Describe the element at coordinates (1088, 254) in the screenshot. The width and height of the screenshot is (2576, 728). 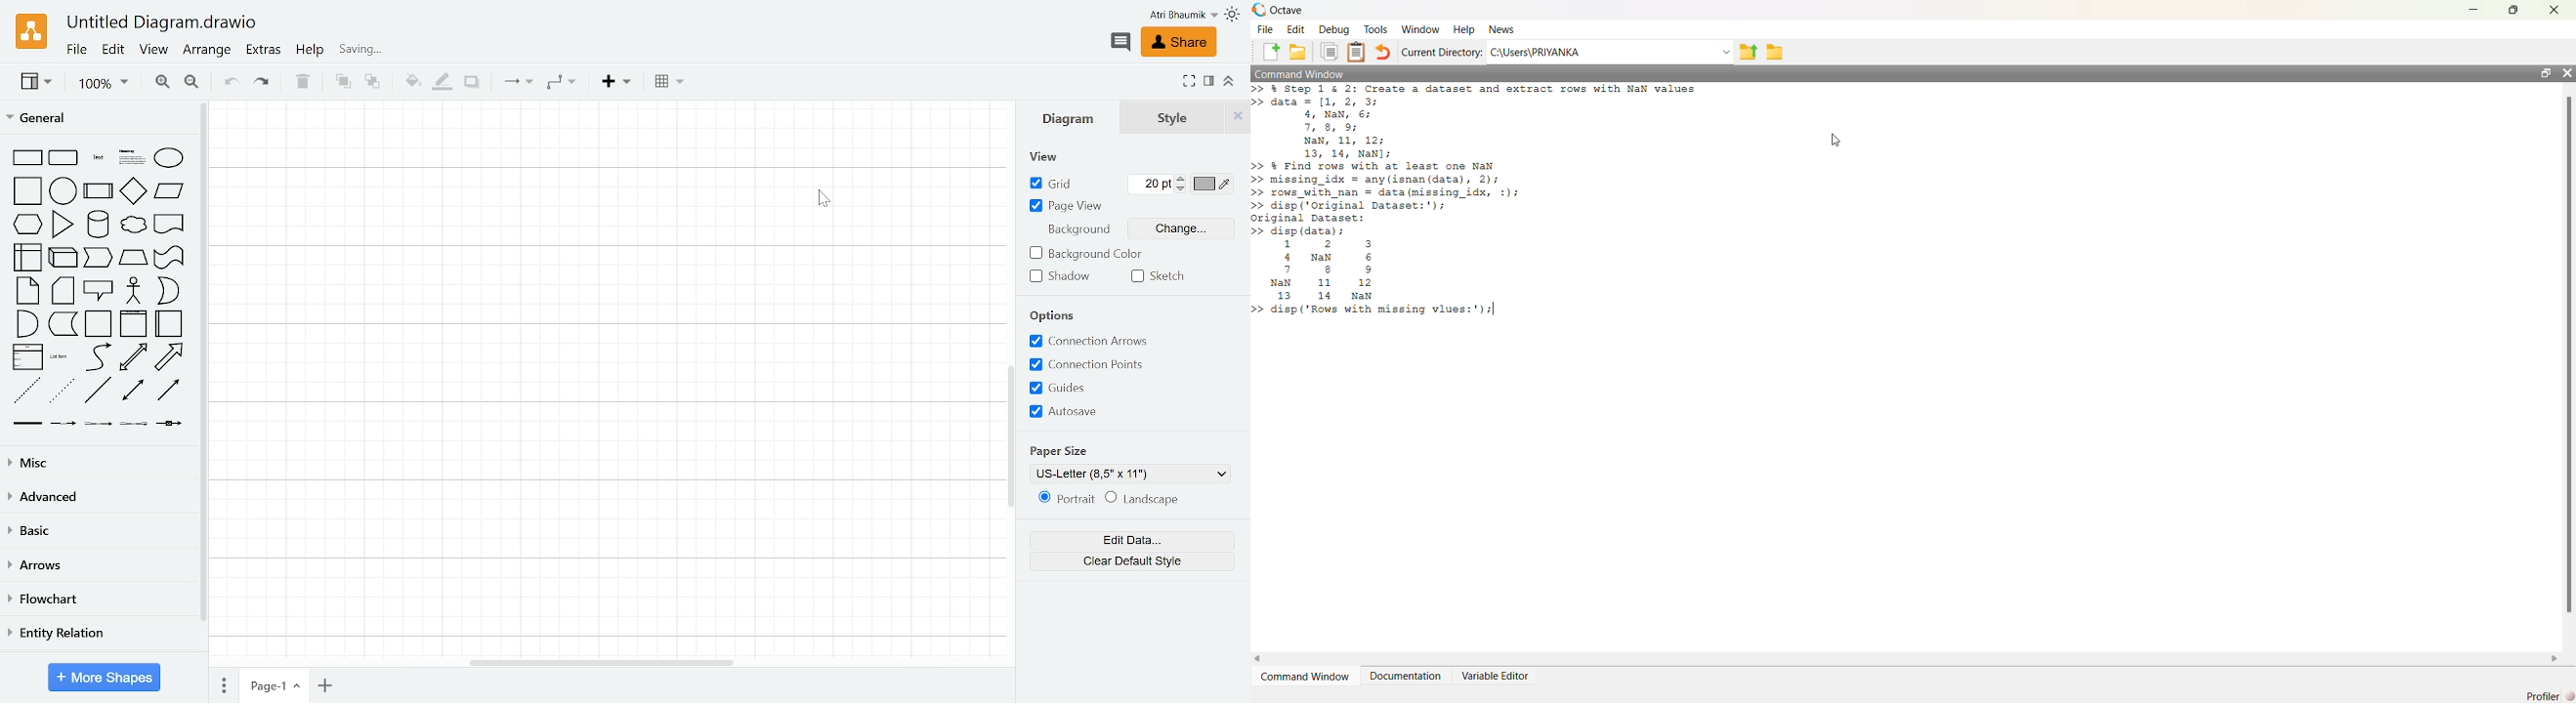
I see `background color` at that location.